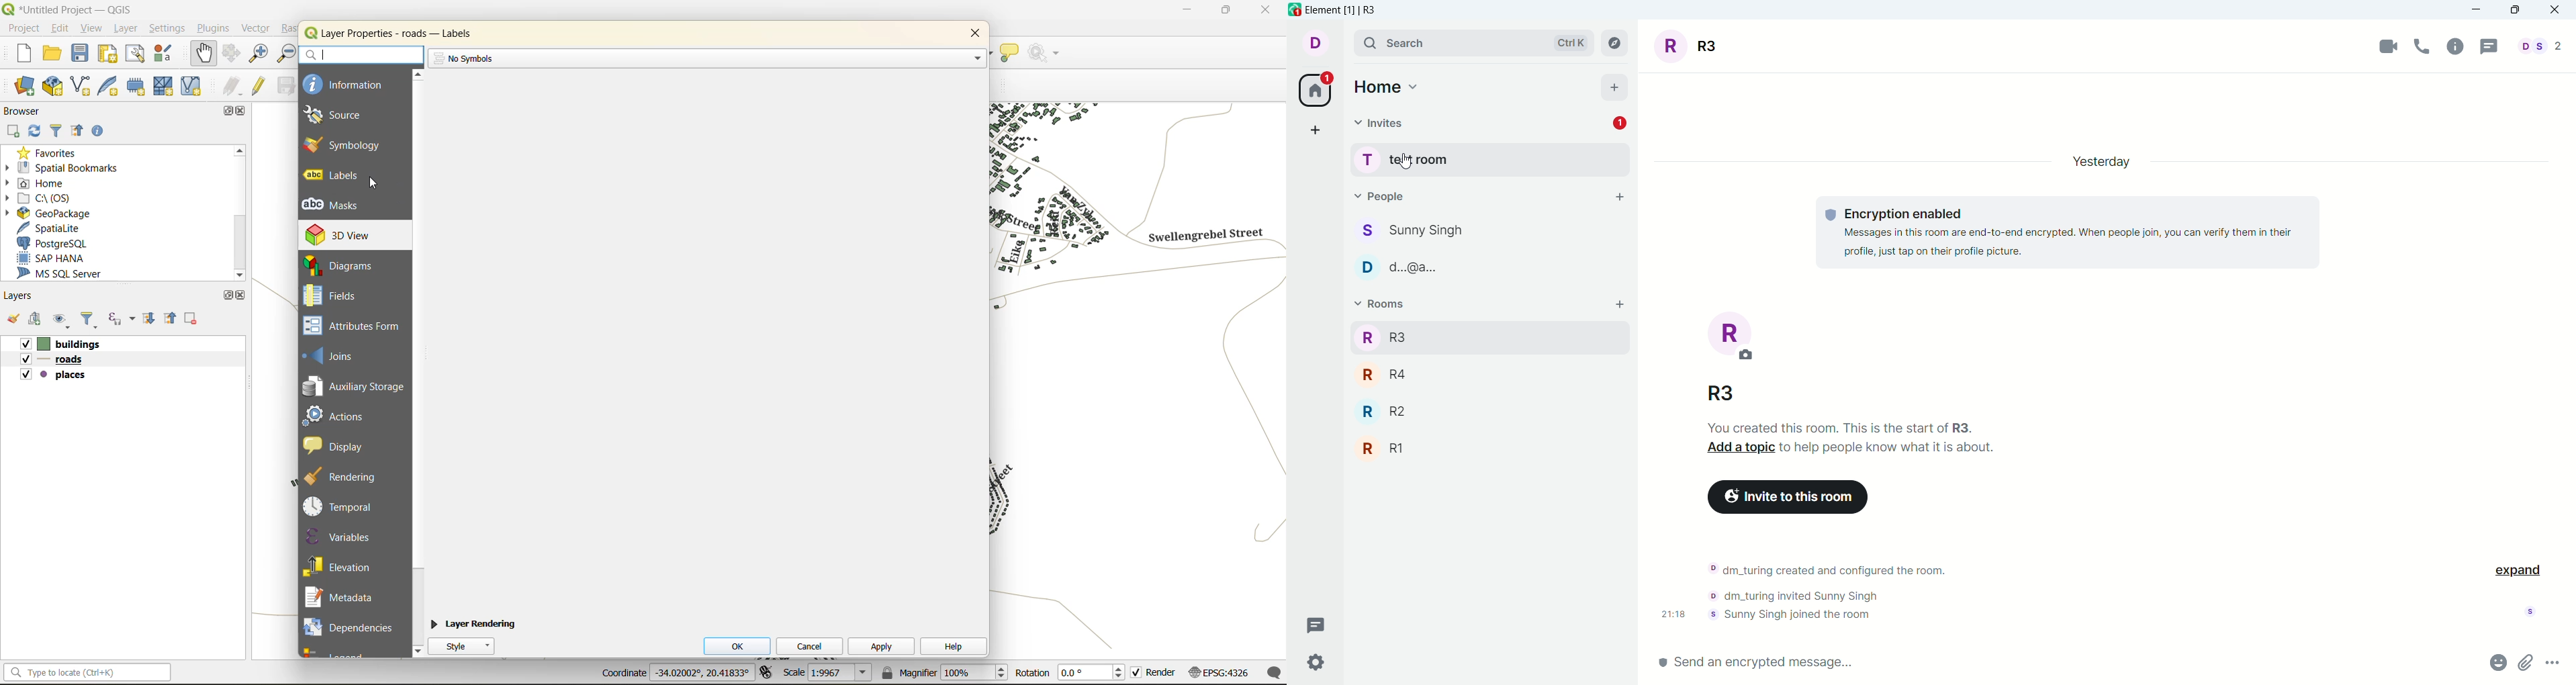 This screenshot has width=2576, height=700. I want to click on metadata, so click(344, 599).